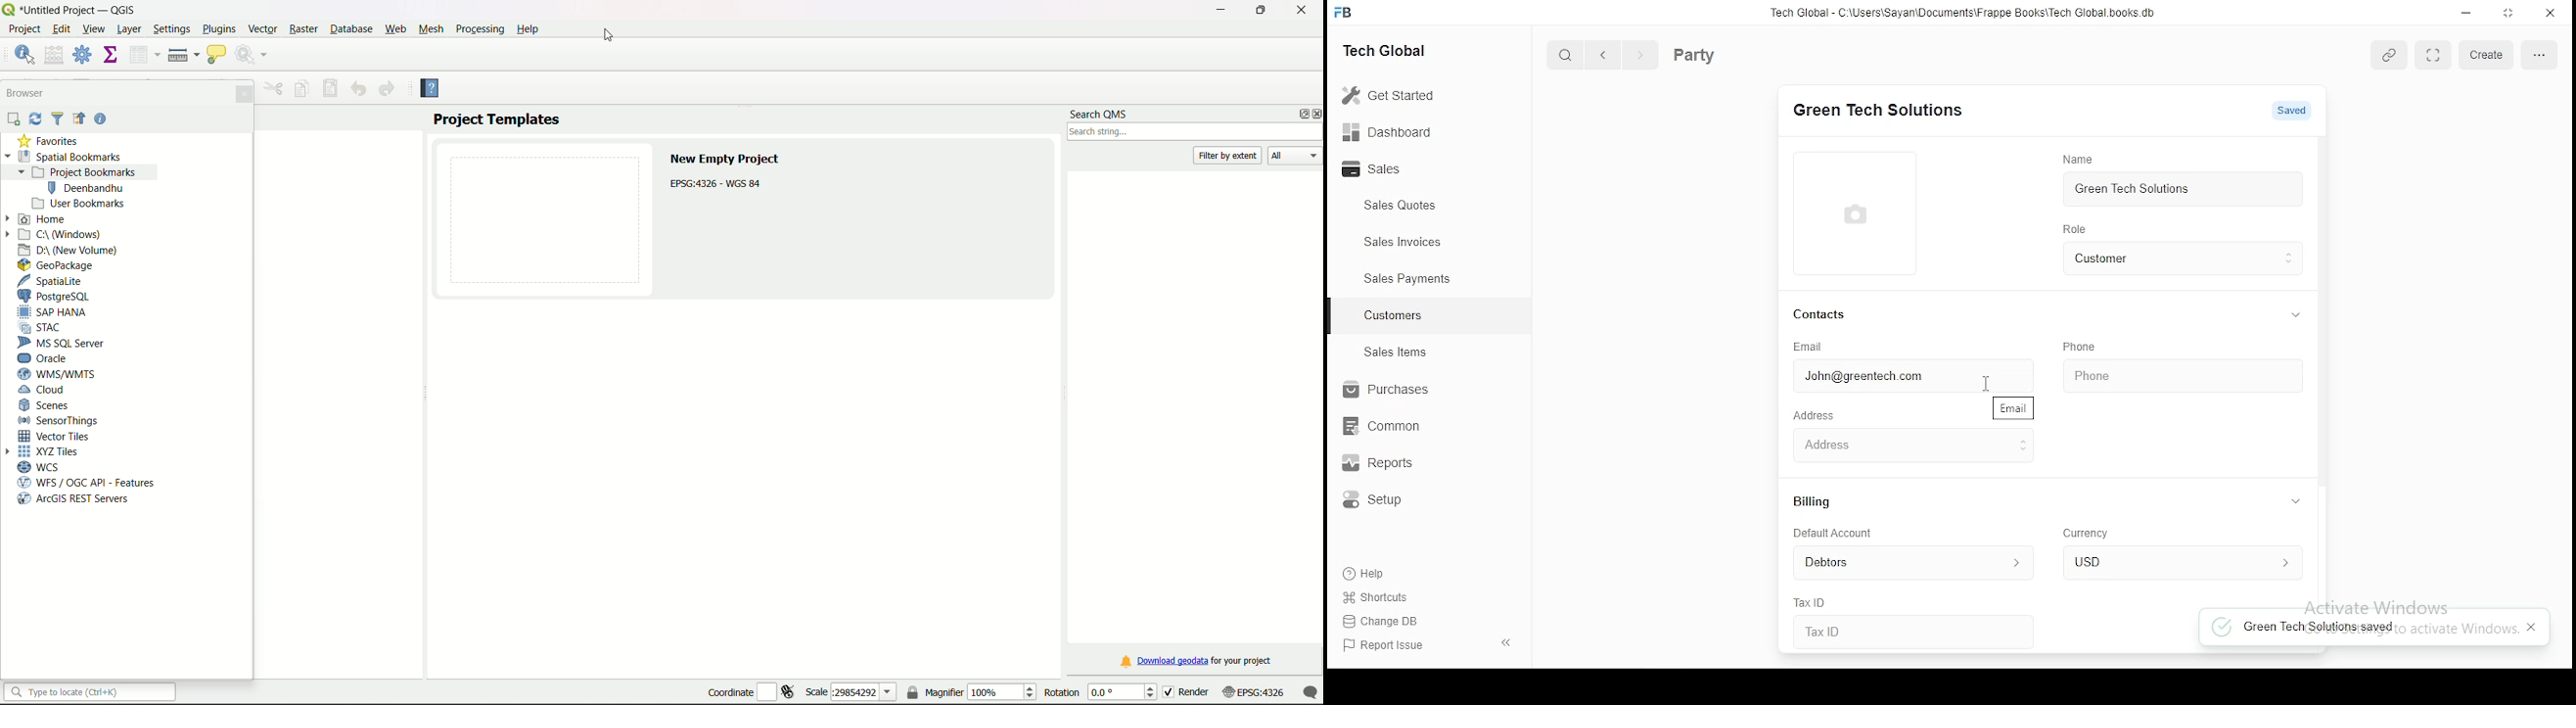 Image resolution: width=2576 pixels, height=728 pixels. Describe the element at coordinates (1815, 417) in the screenshot. I see `address` at that location.